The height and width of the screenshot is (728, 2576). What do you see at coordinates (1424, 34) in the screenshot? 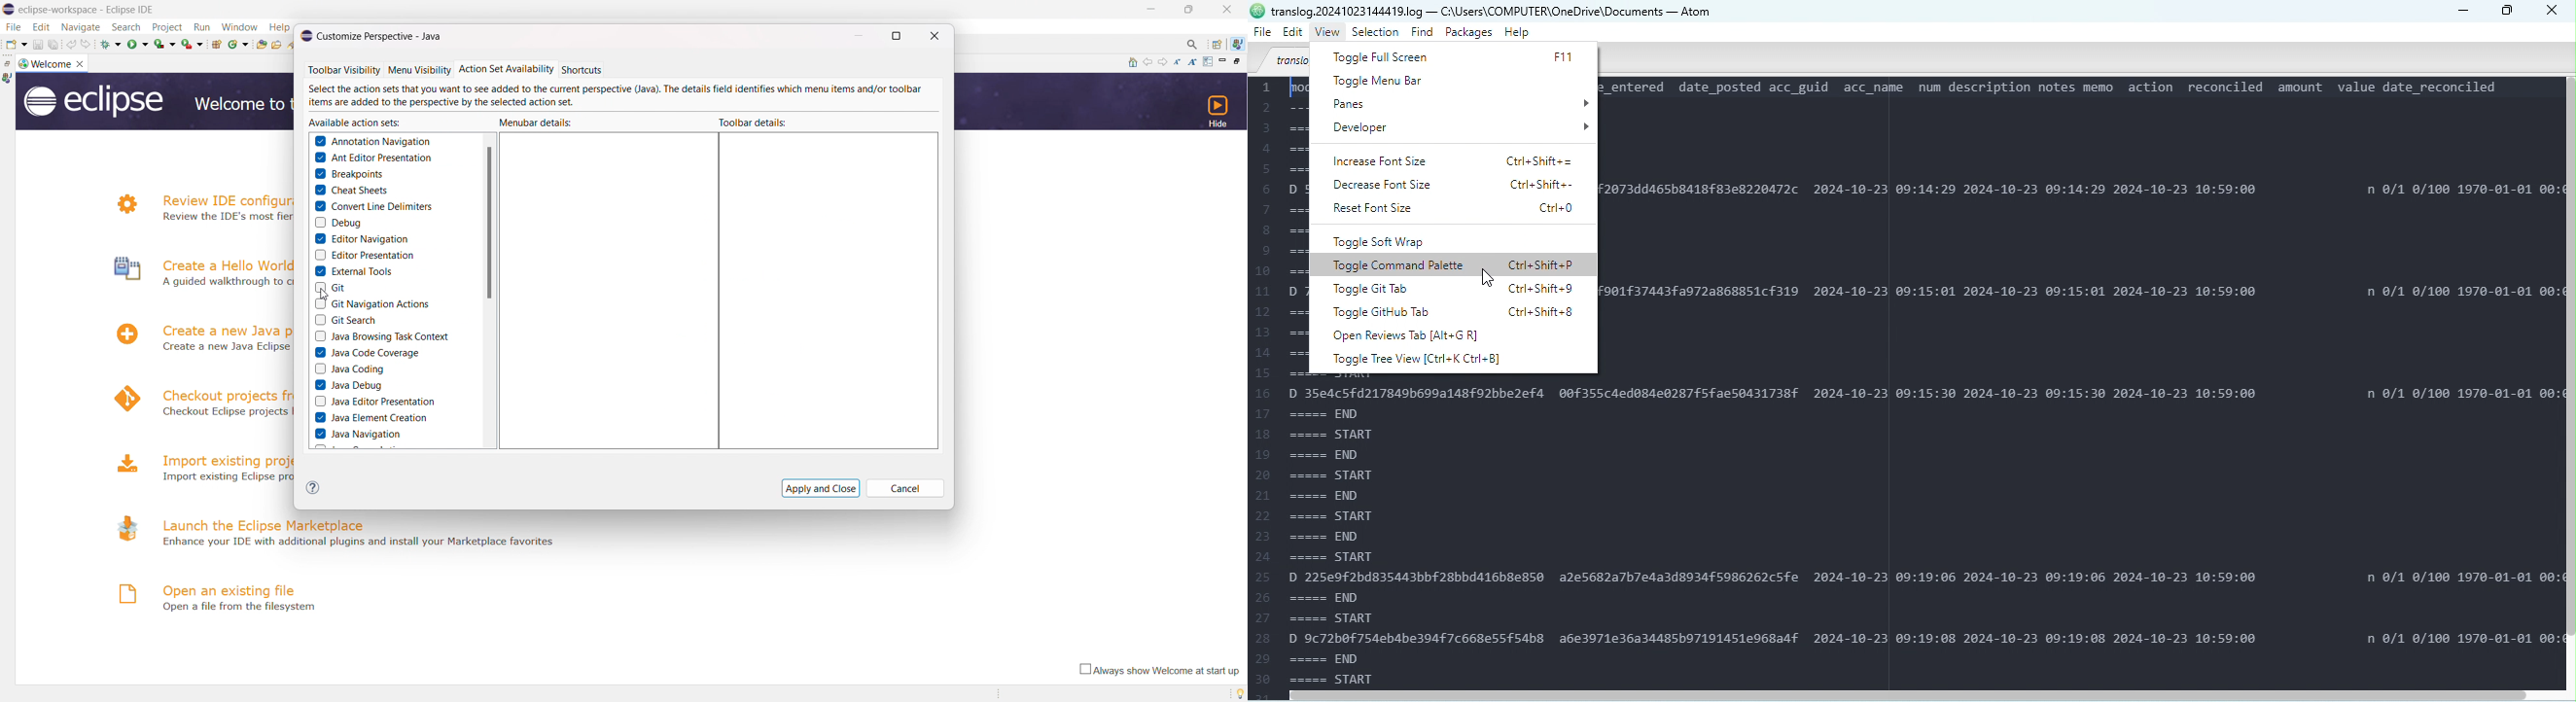
I see `Find` at bounding box center [1424, 34].